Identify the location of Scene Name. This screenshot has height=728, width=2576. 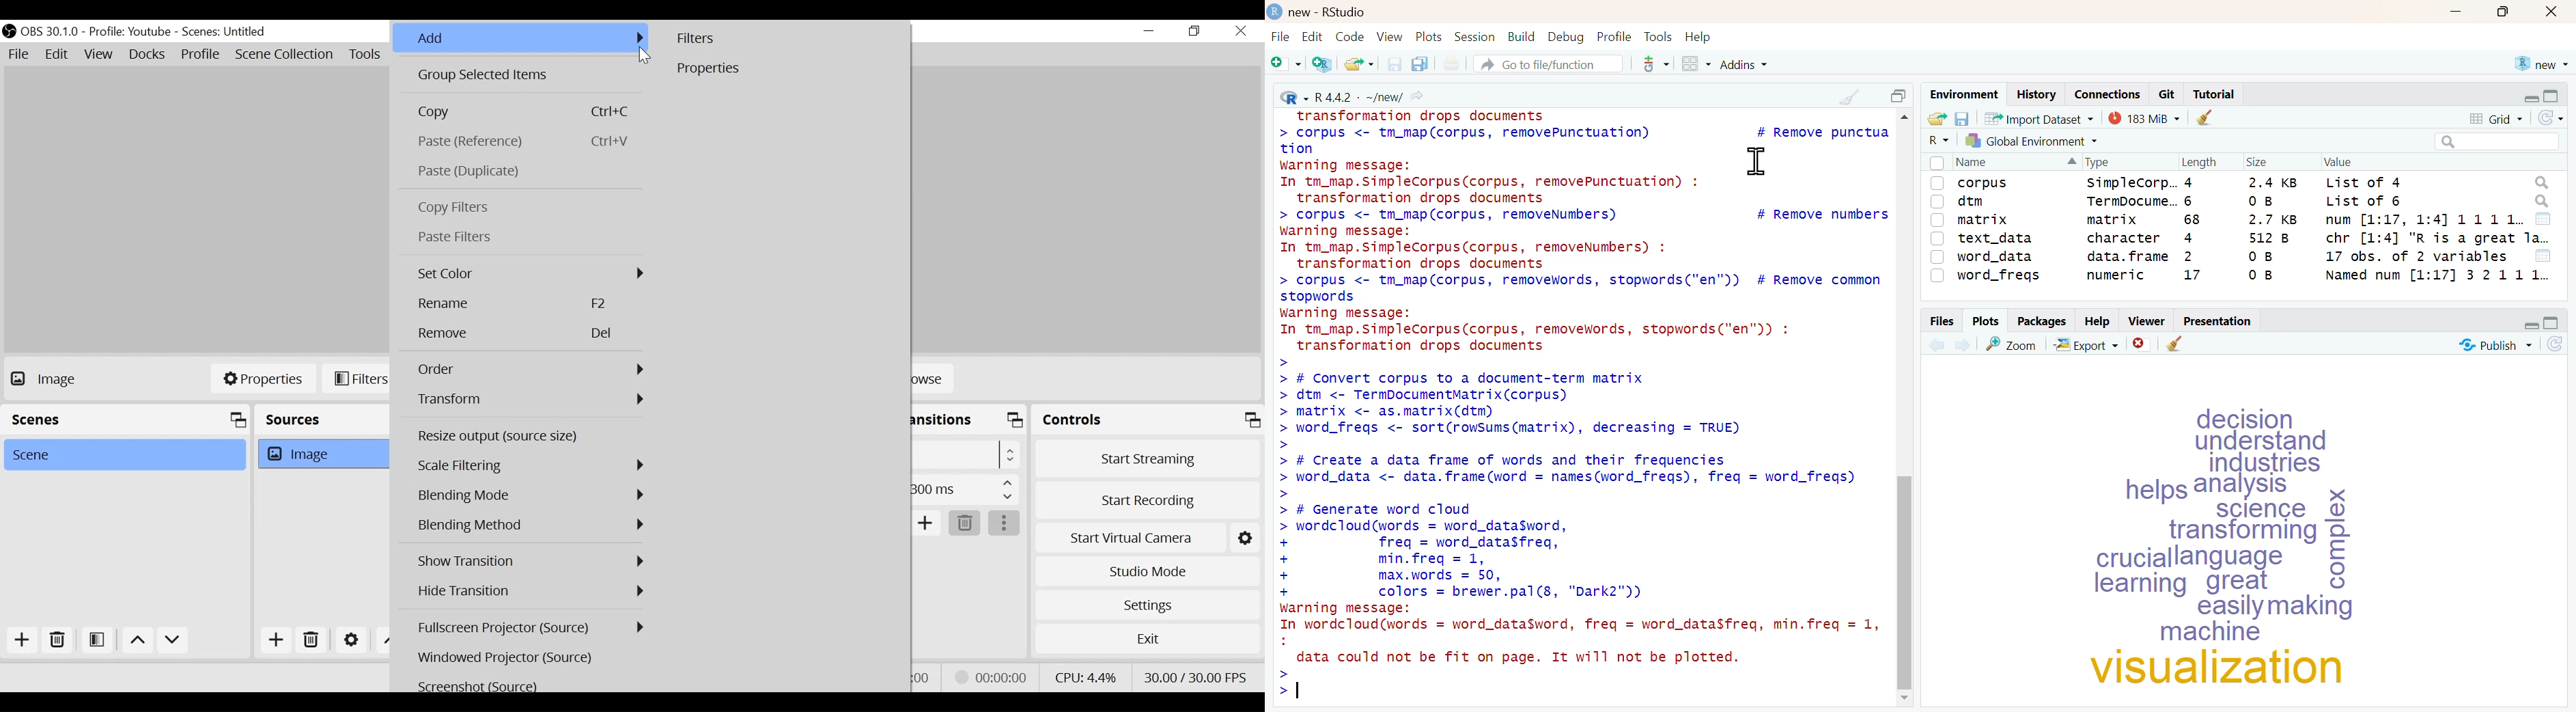
(227, 32).